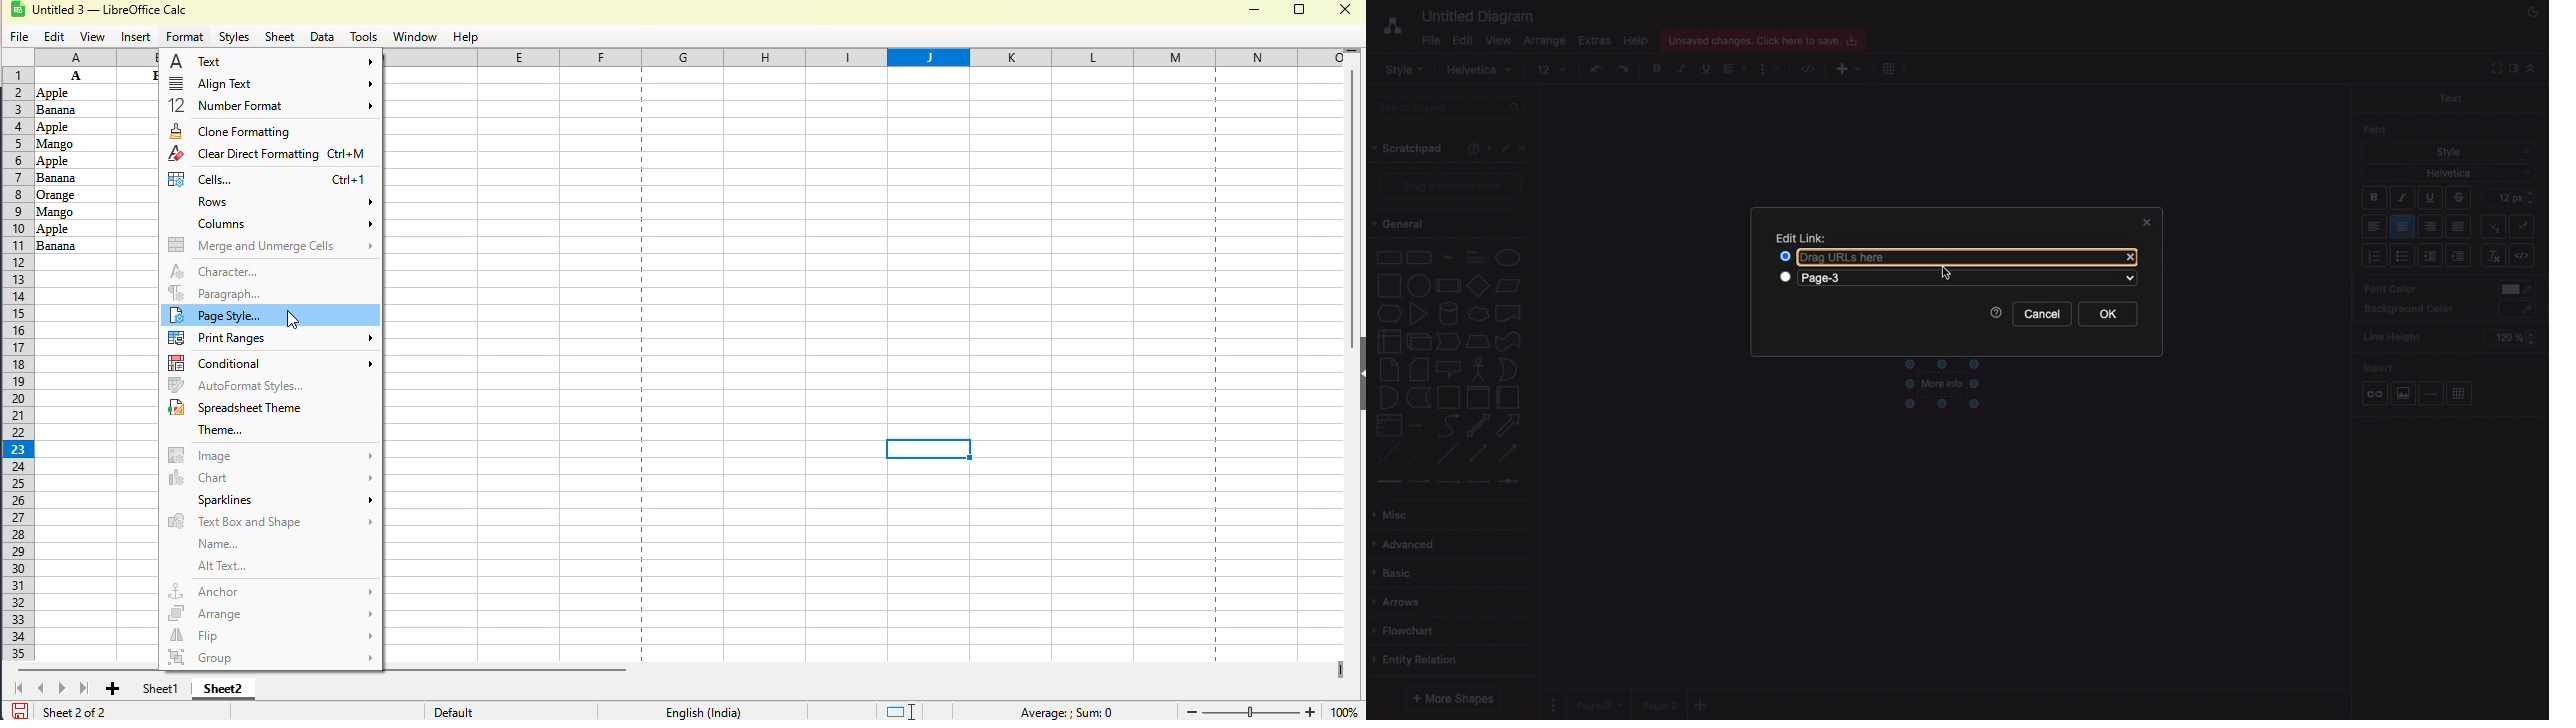 The height and width of the screenshot is (728, 2576). Describe the element at coordinates (2434, 393) in the screenshot. I see `Horizontal` at that location.